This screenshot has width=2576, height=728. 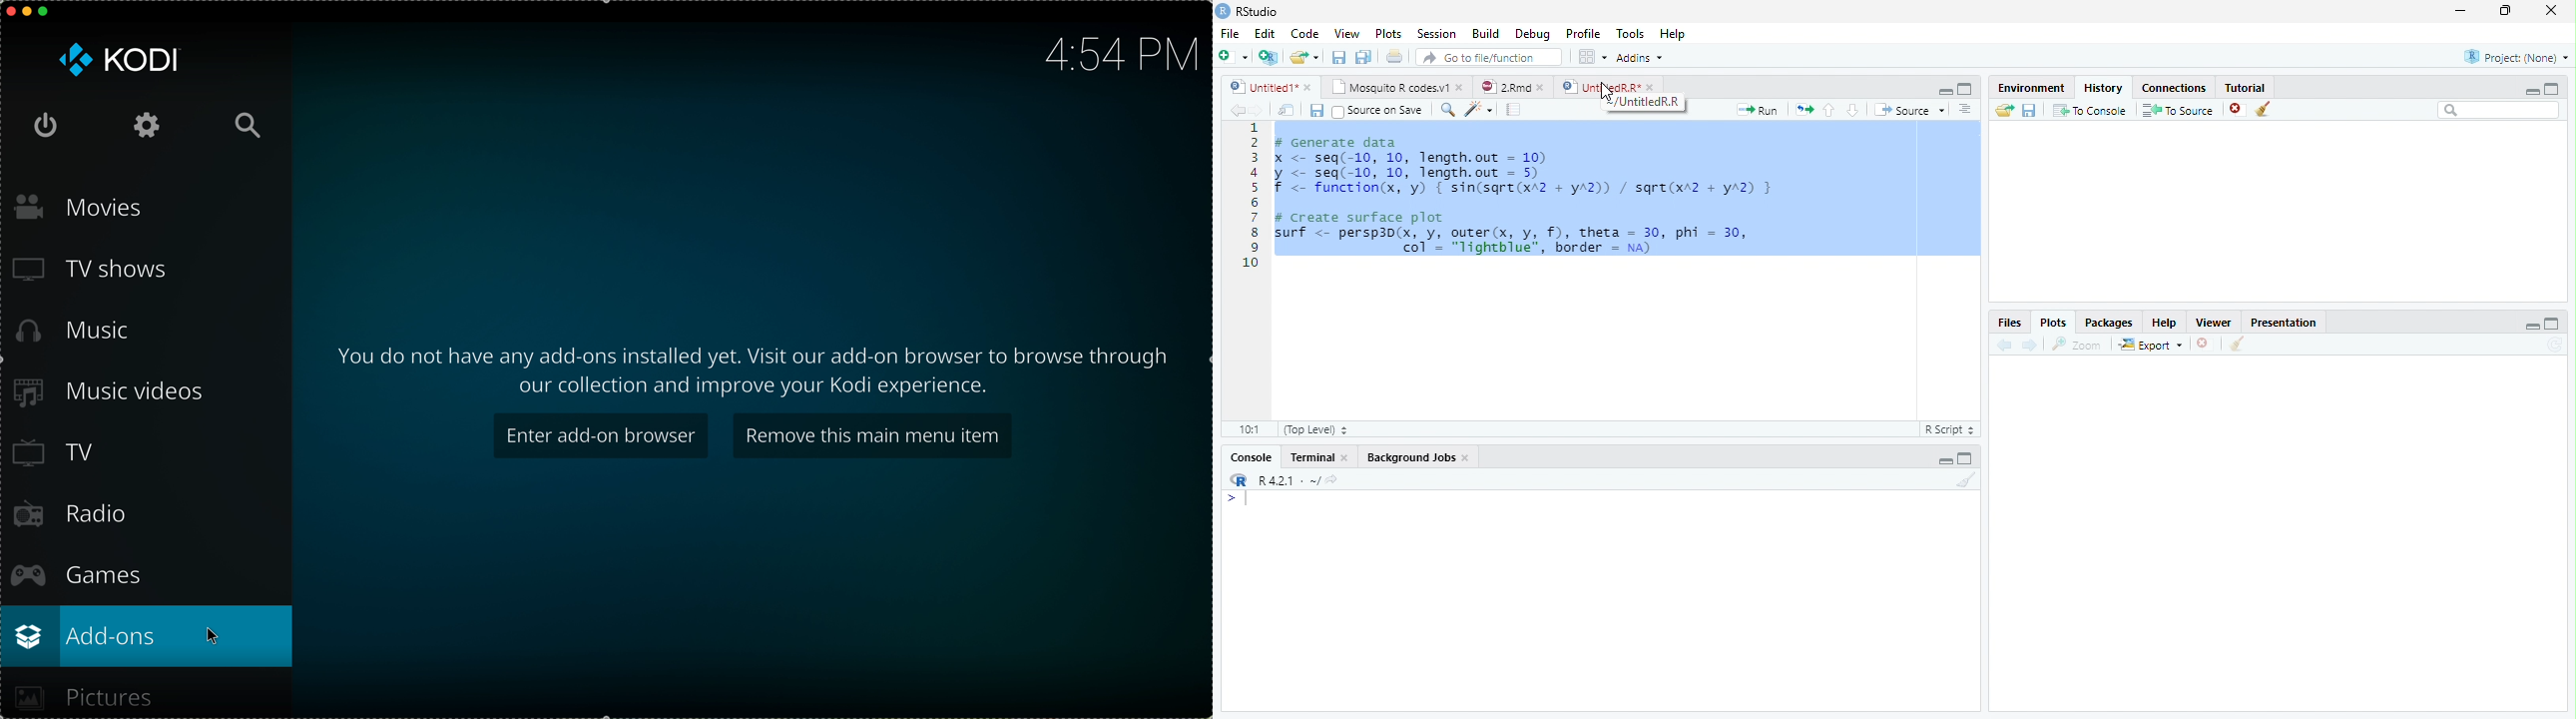 What do you see at coordinates (2090, 110) in the screenshot?
I see `To Console` at bounding box center [2090, 110].